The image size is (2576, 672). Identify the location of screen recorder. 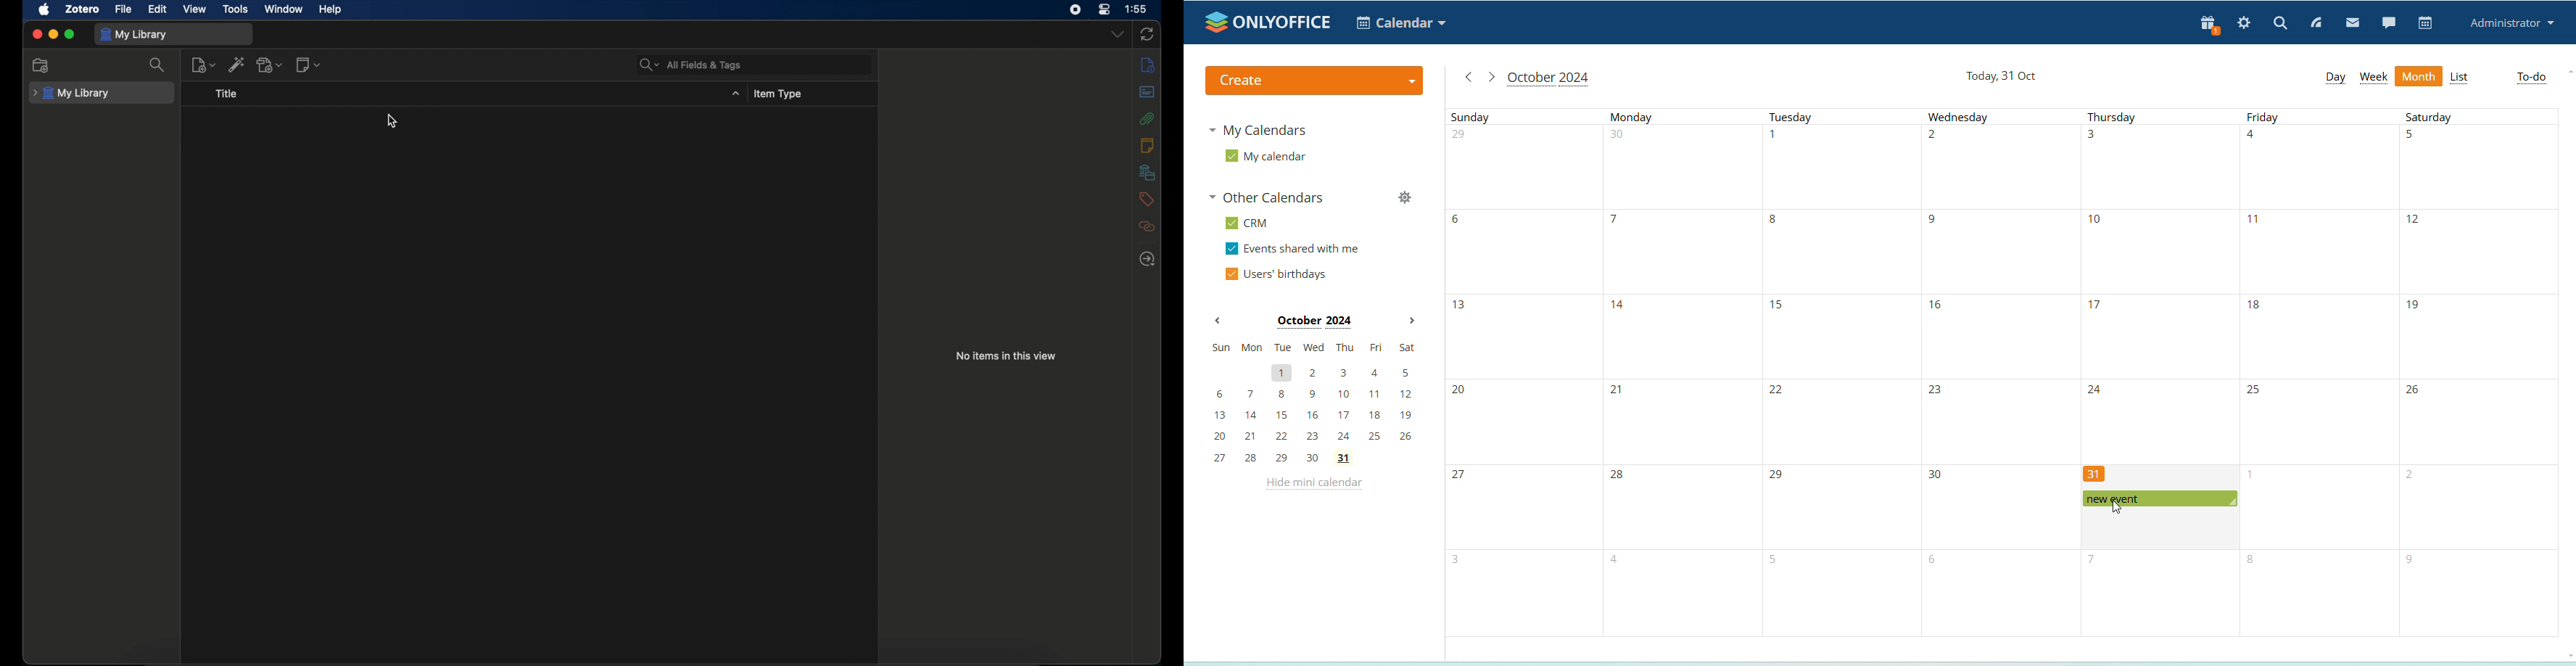
(1076, 10).